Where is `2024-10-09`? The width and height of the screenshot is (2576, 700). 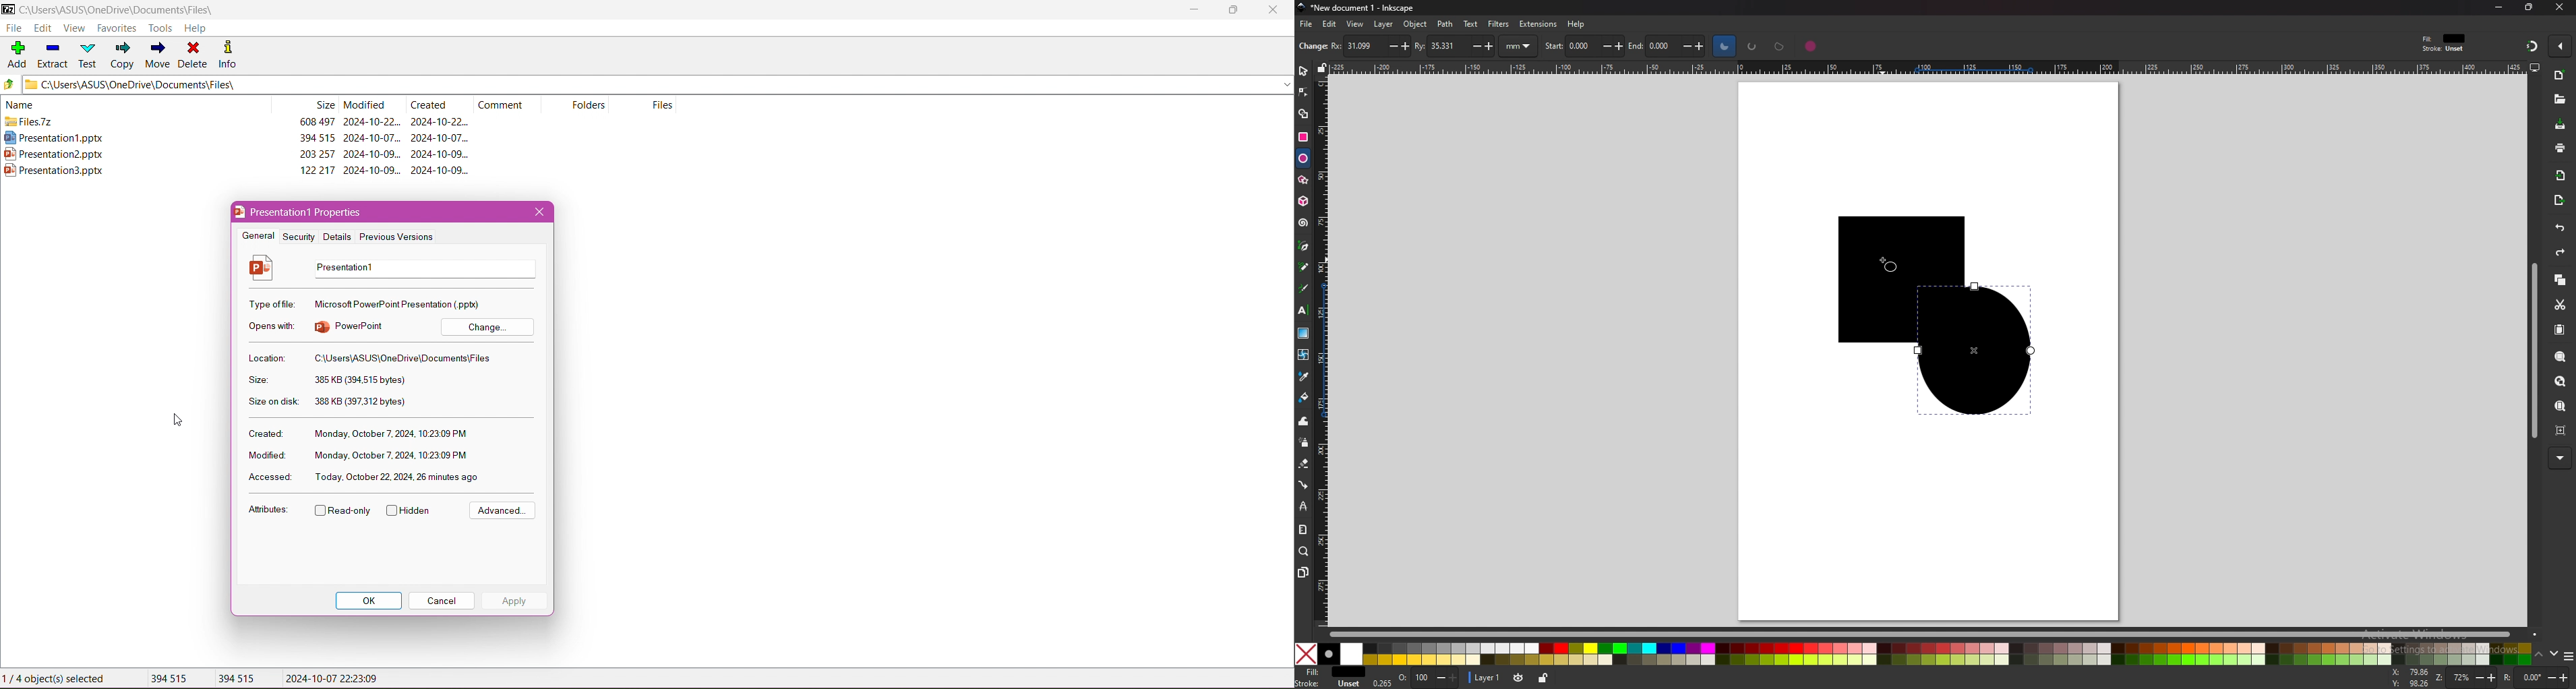 2024-10-09 is located at coordinates (372, 154).